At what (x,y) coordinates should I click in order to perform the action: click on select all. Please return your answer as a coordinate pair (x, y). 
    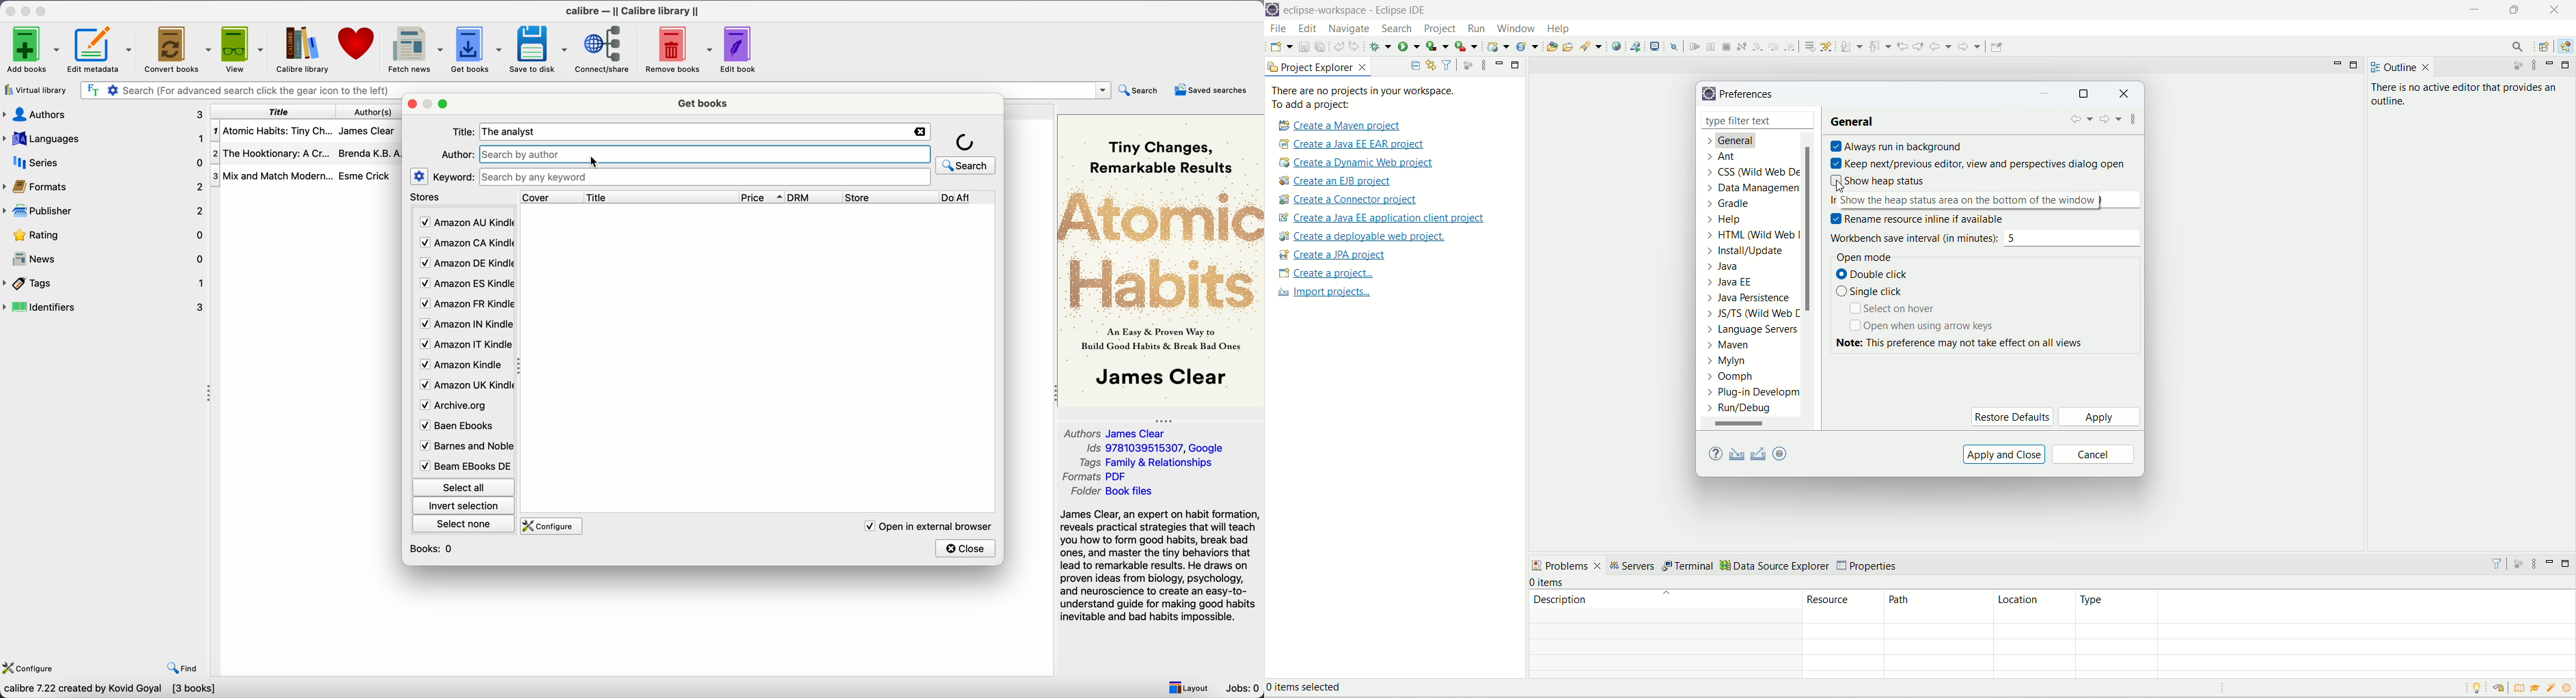
    Looking at the image, I should click on (463, 486).